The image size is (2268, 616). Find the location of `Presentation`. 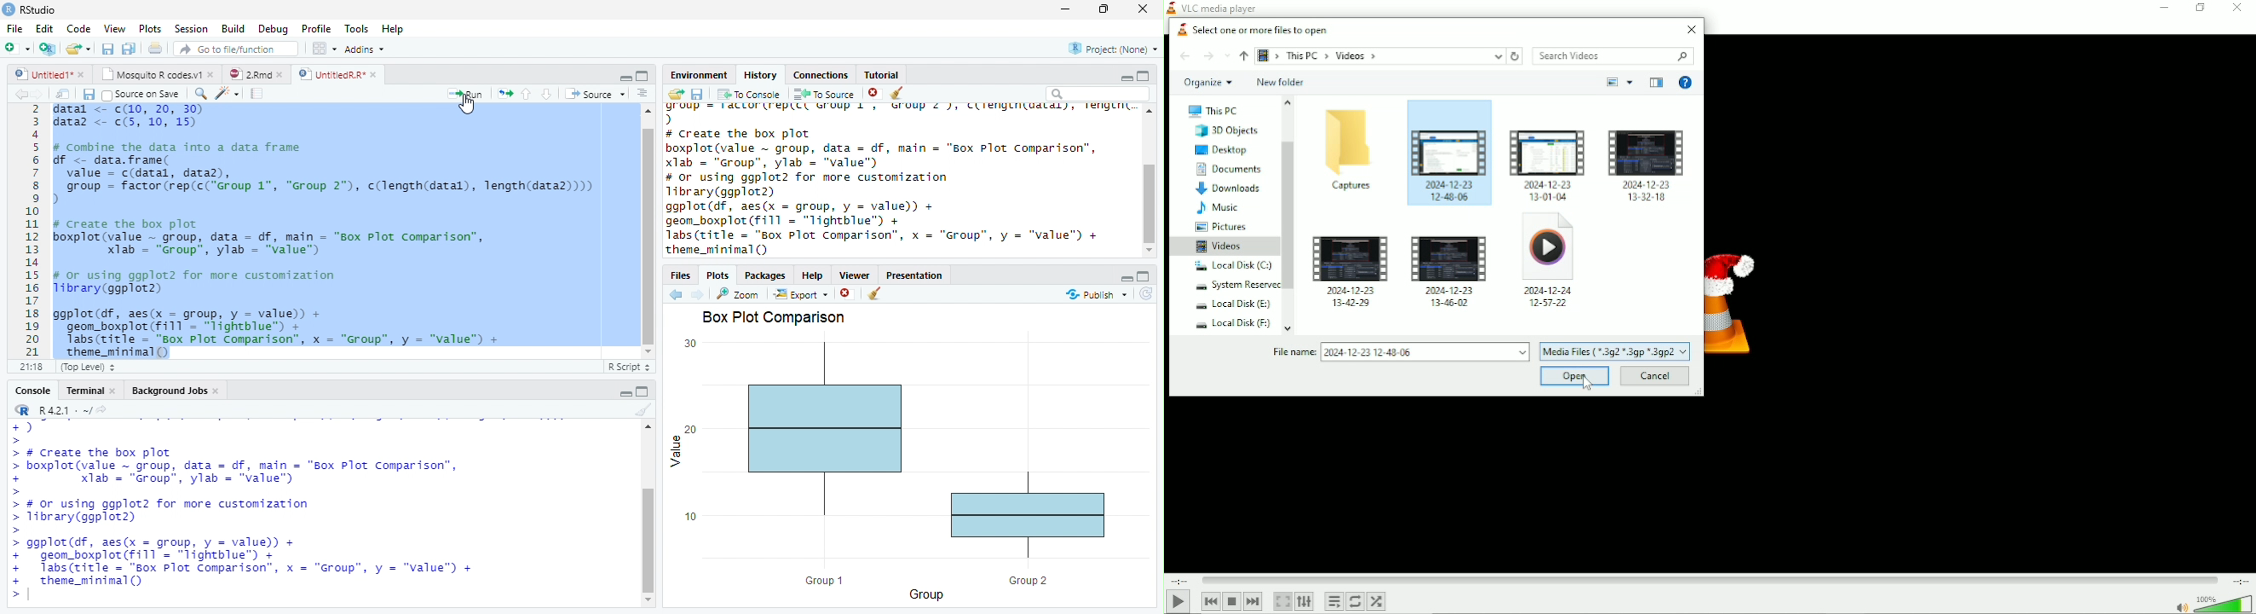

Presentation is located at coordinates (914, 275).